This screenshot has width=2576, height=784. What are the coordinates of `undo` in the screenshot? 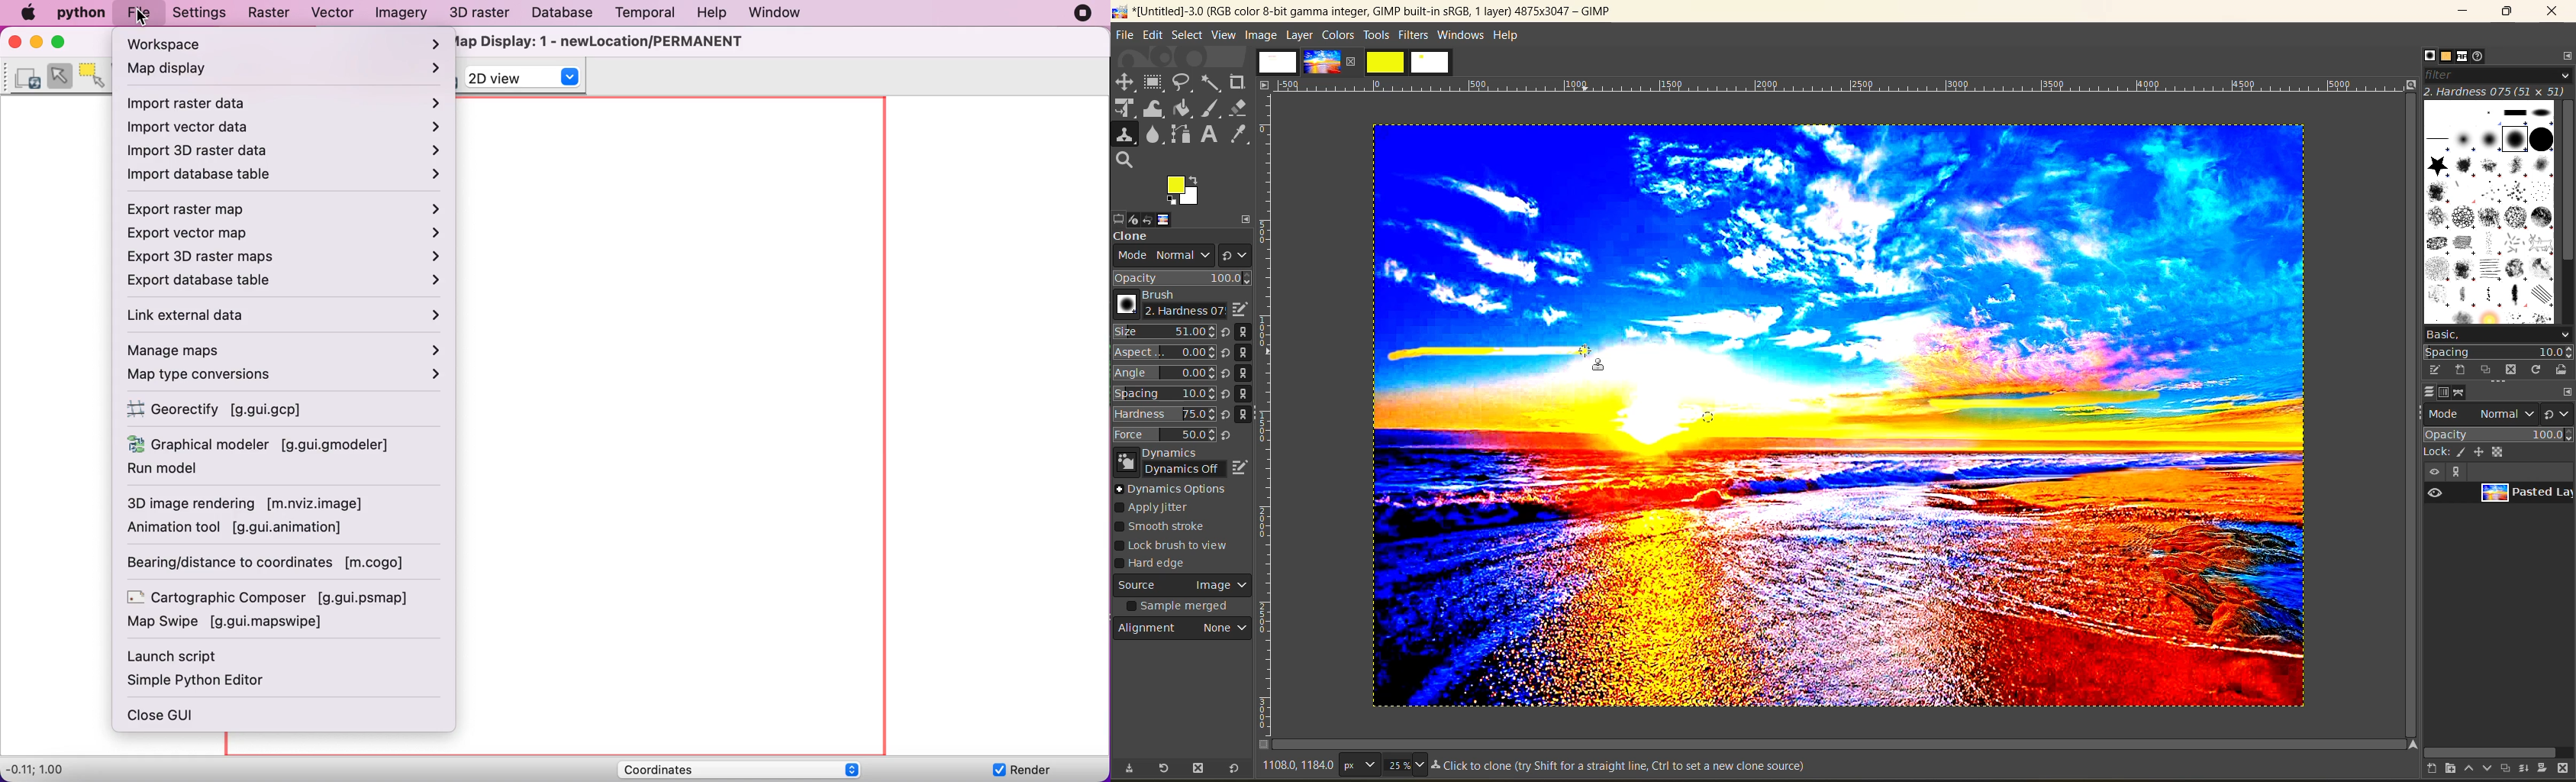 It's located at (1157, 218).